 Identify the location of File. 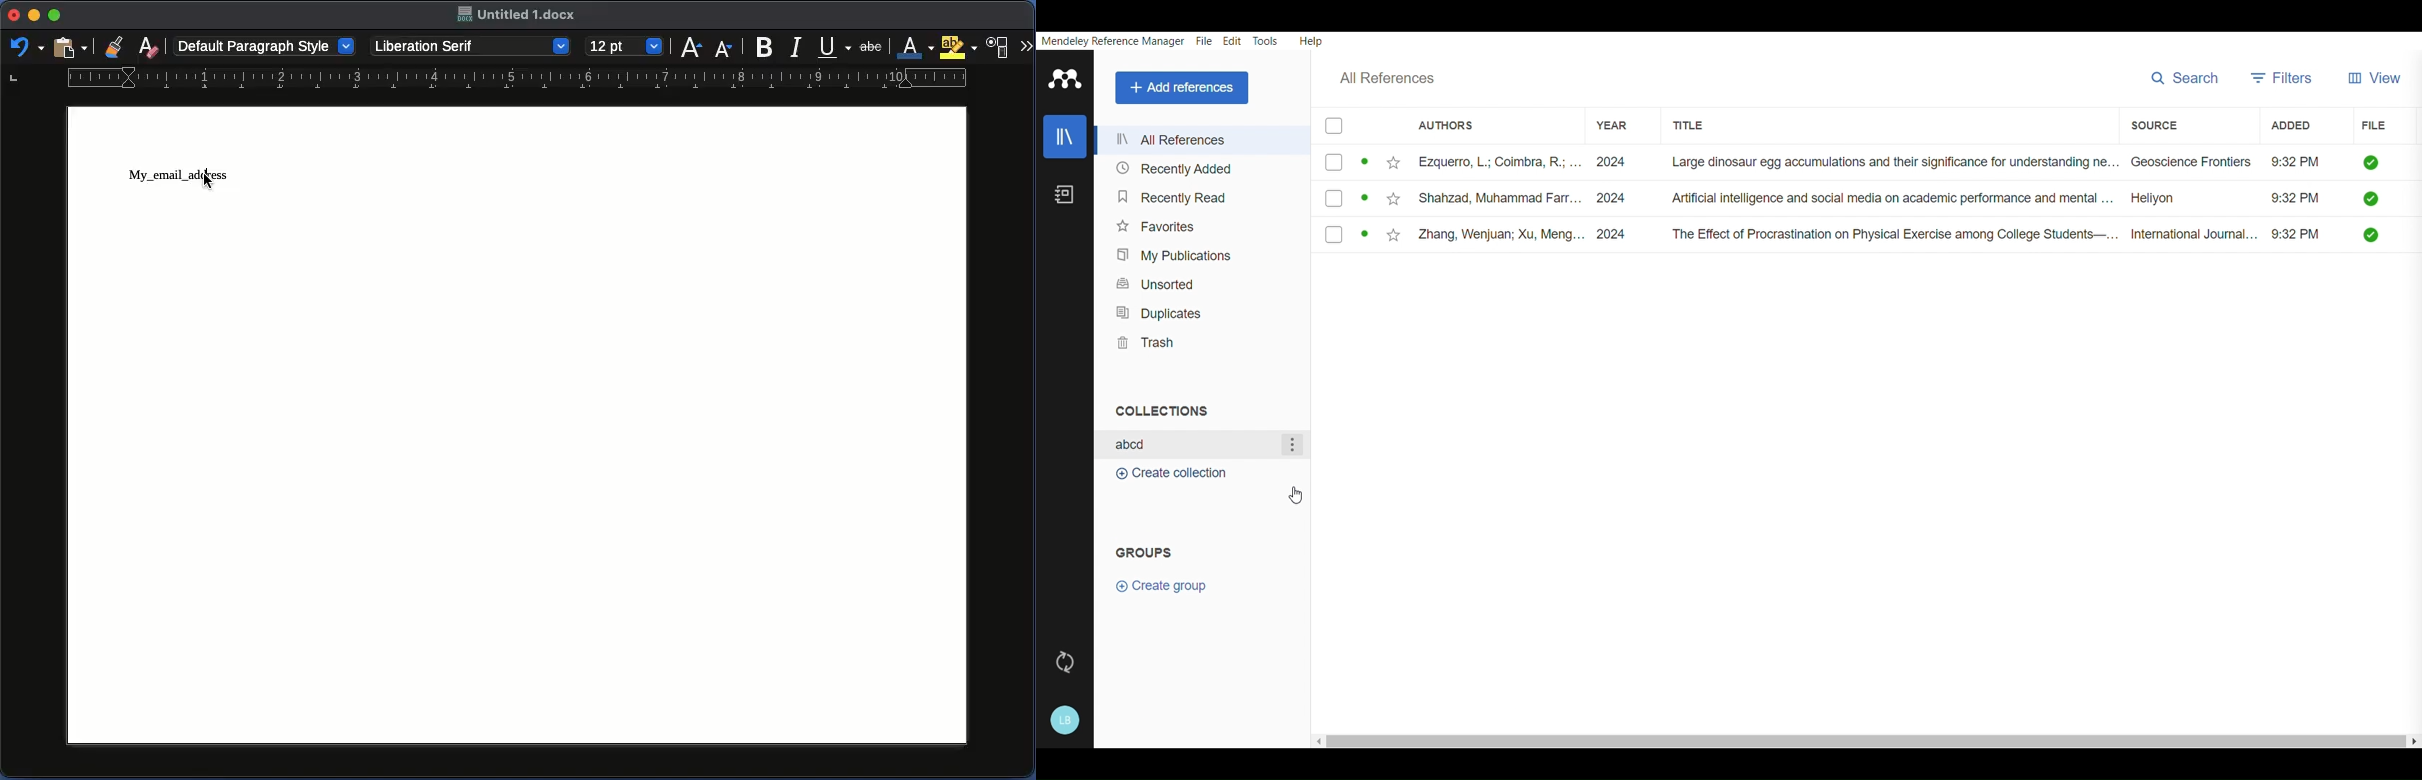
(1204, 40).